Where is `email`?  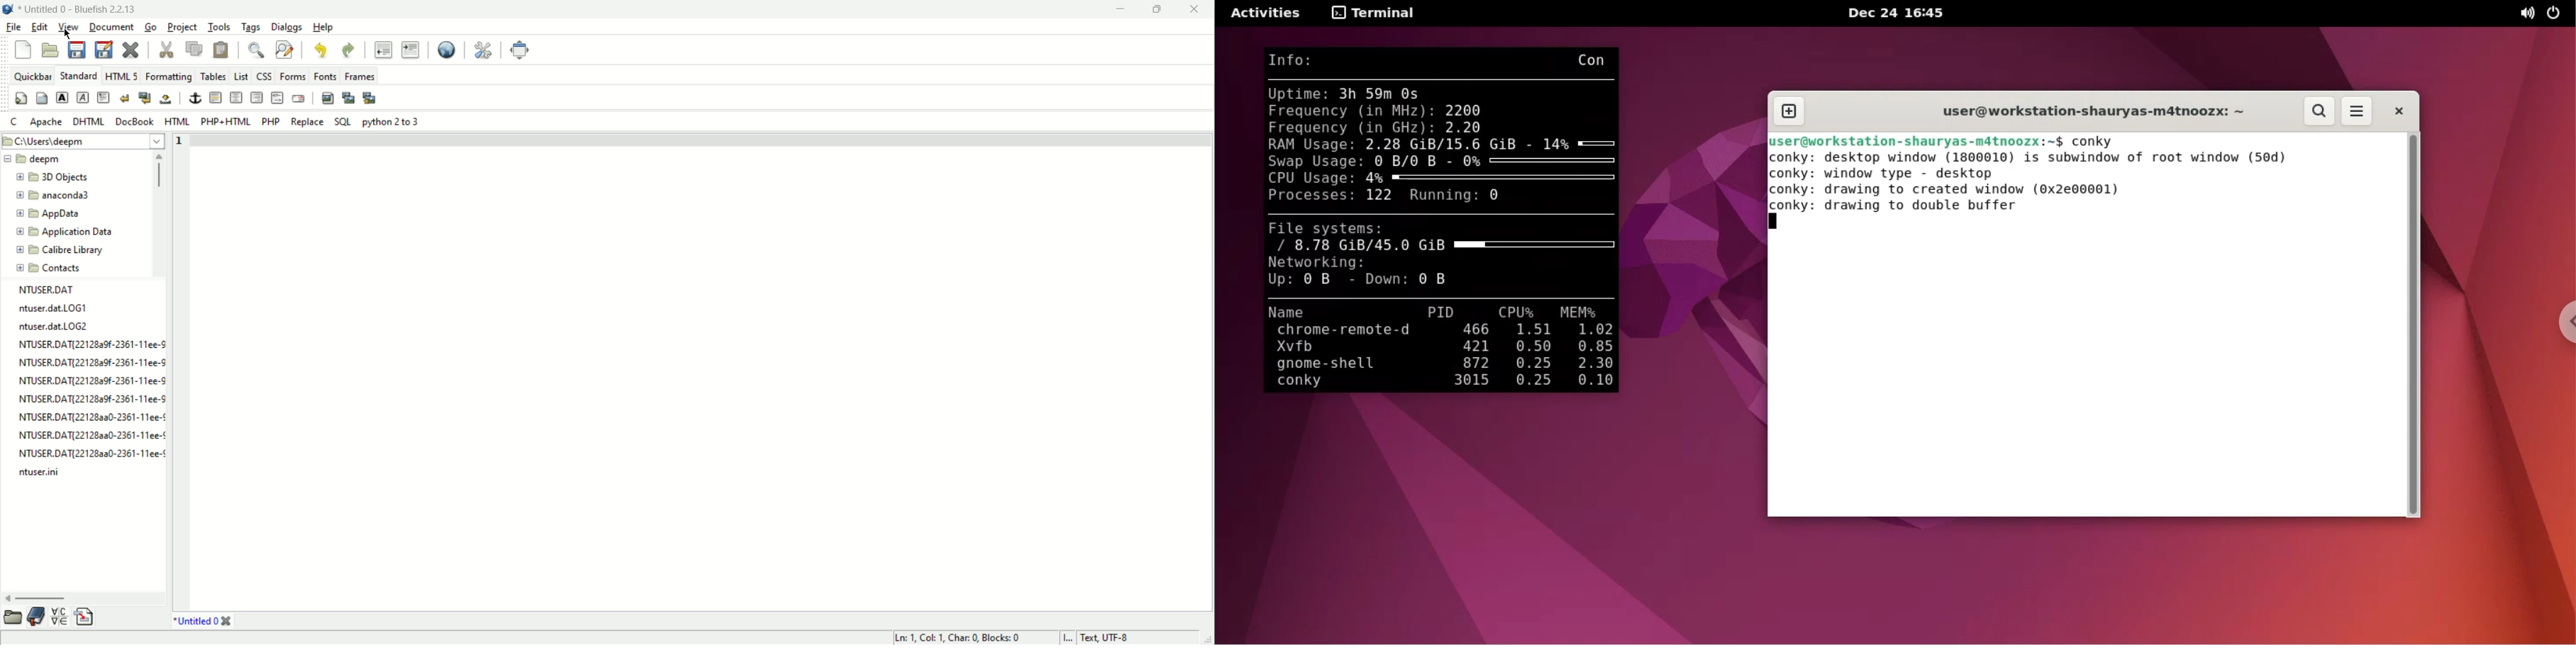 email is located at coordinates (299, 99).